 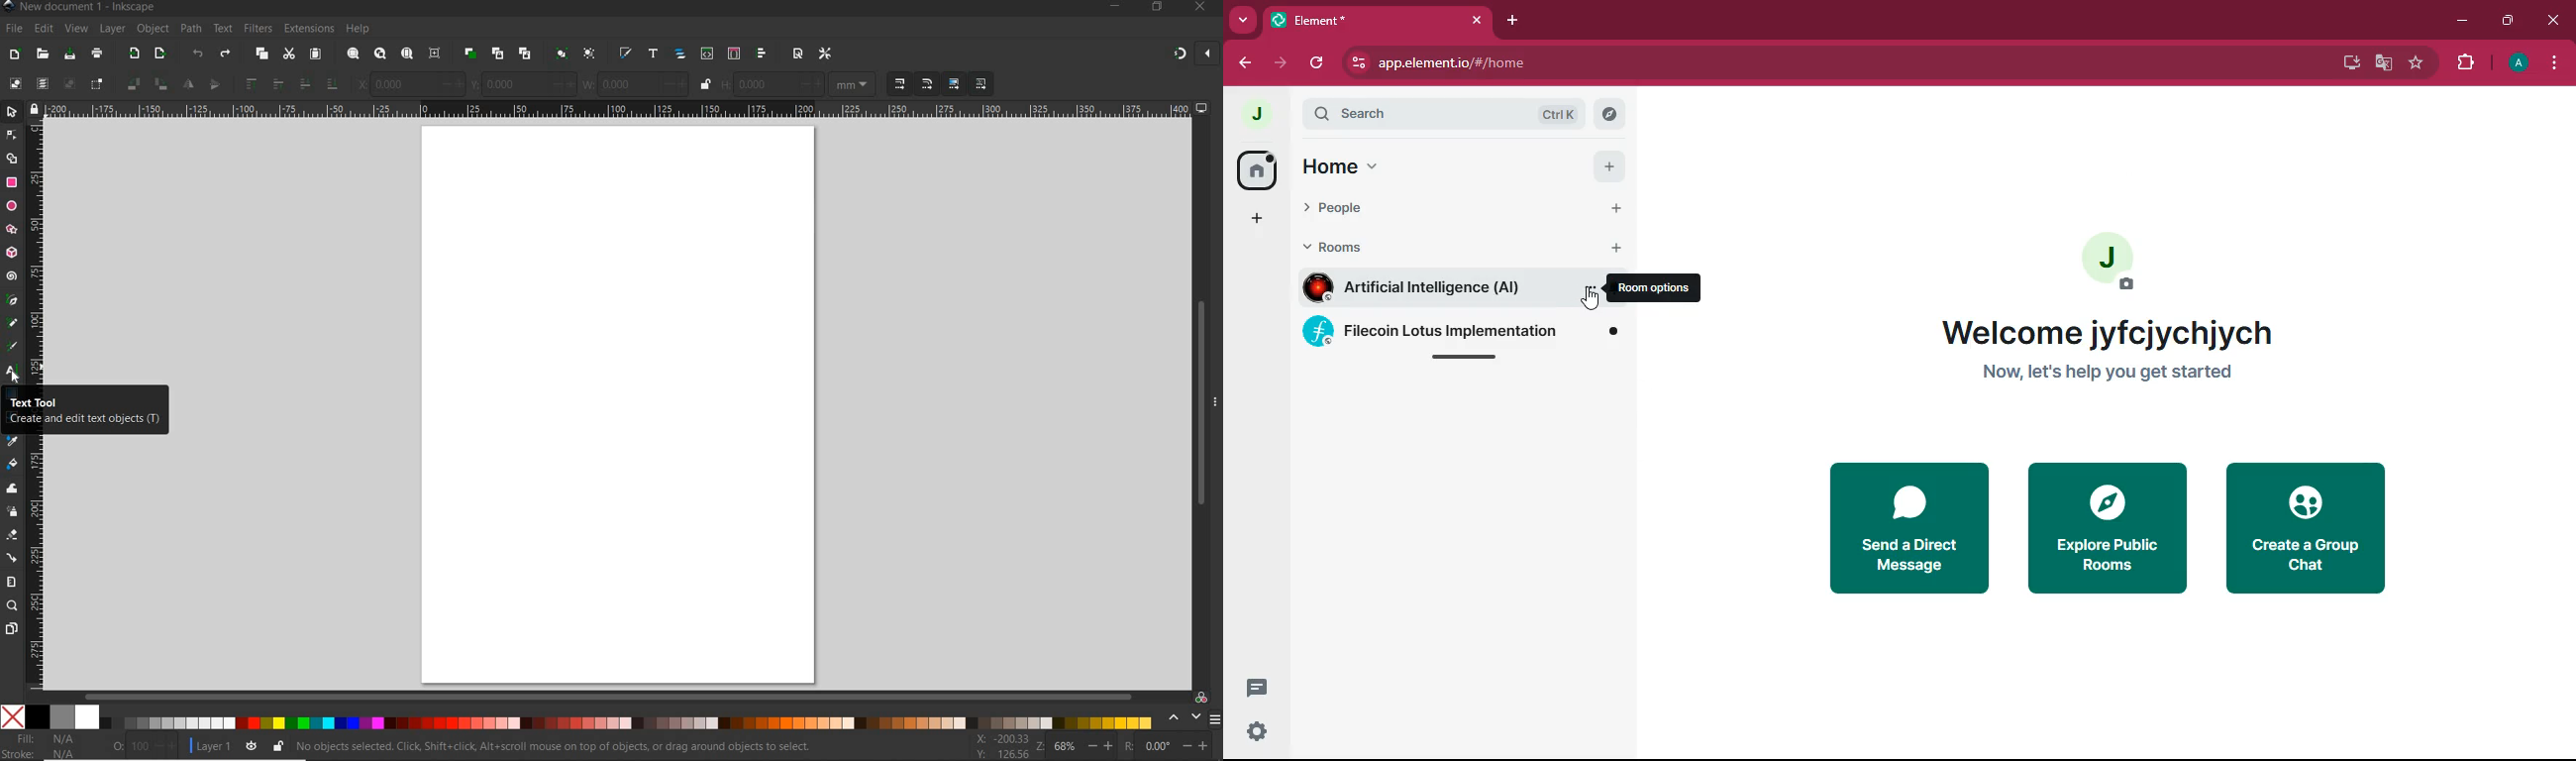 What do you see at coordinates (1536, 63) in the screenshot?
I see `url` at bounding box center [1536, 63].